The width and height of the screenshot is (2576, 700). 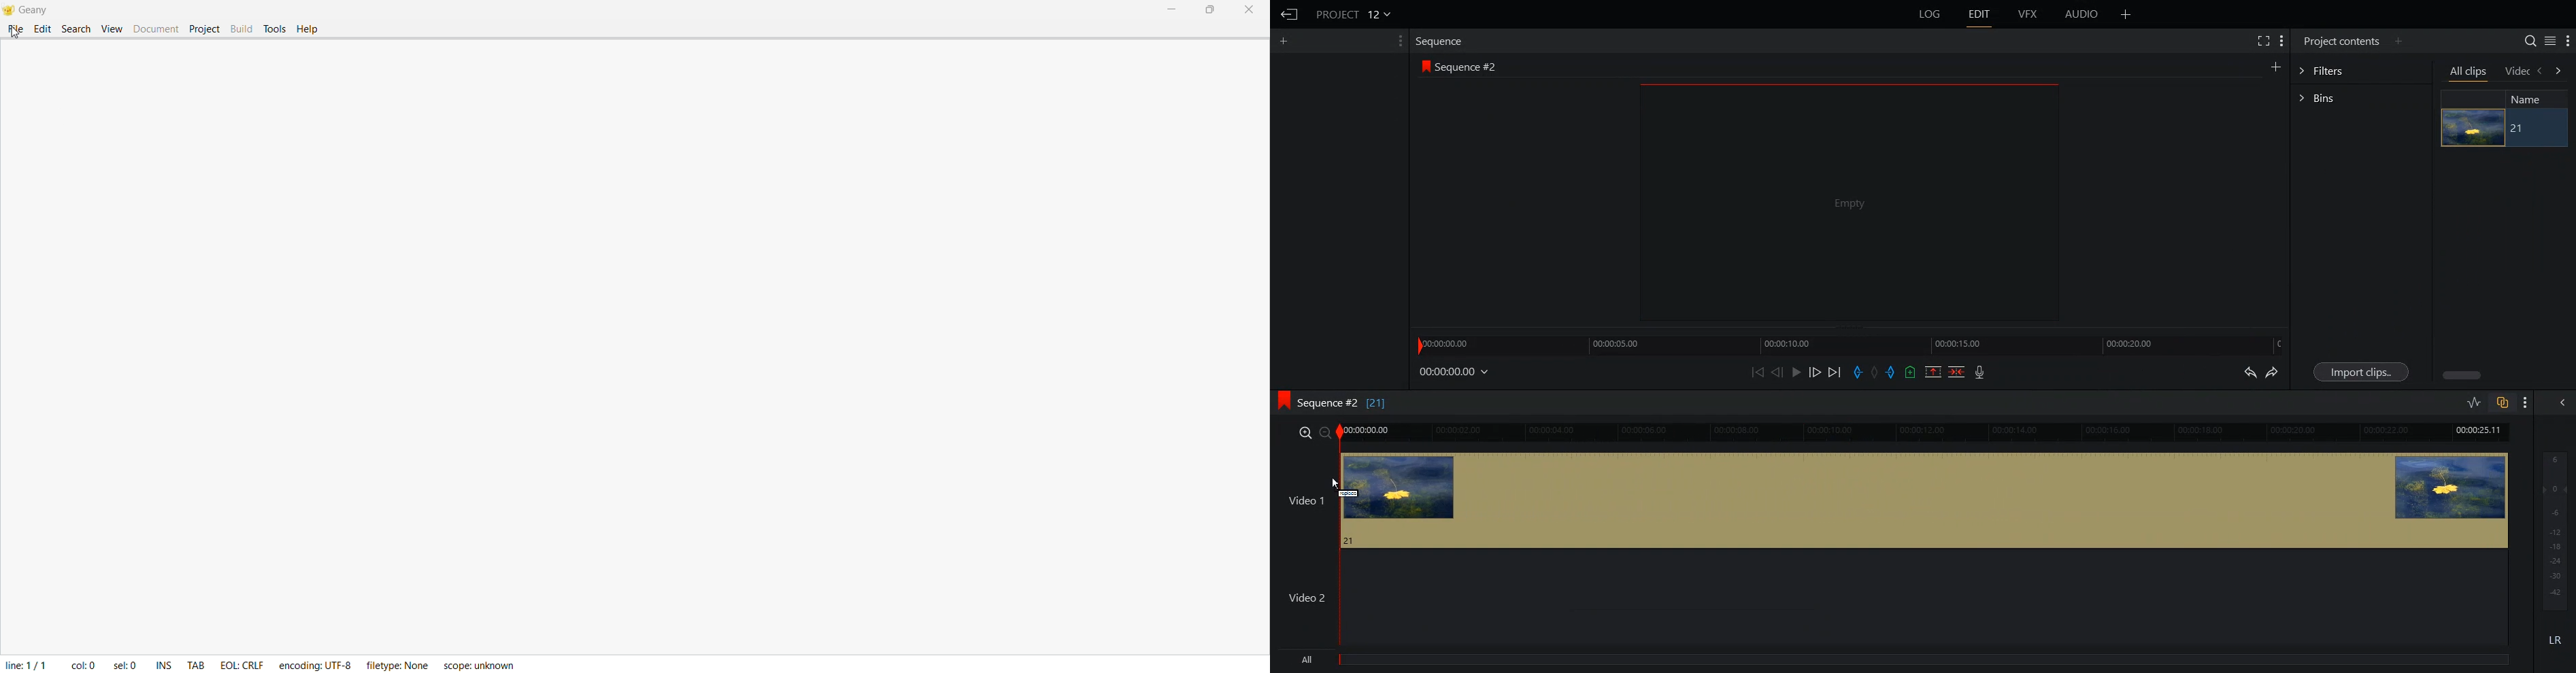 What do you see at coordinates (1930, 14) in the screenshot?
I see `Log` at bounding box center [1930, 14].